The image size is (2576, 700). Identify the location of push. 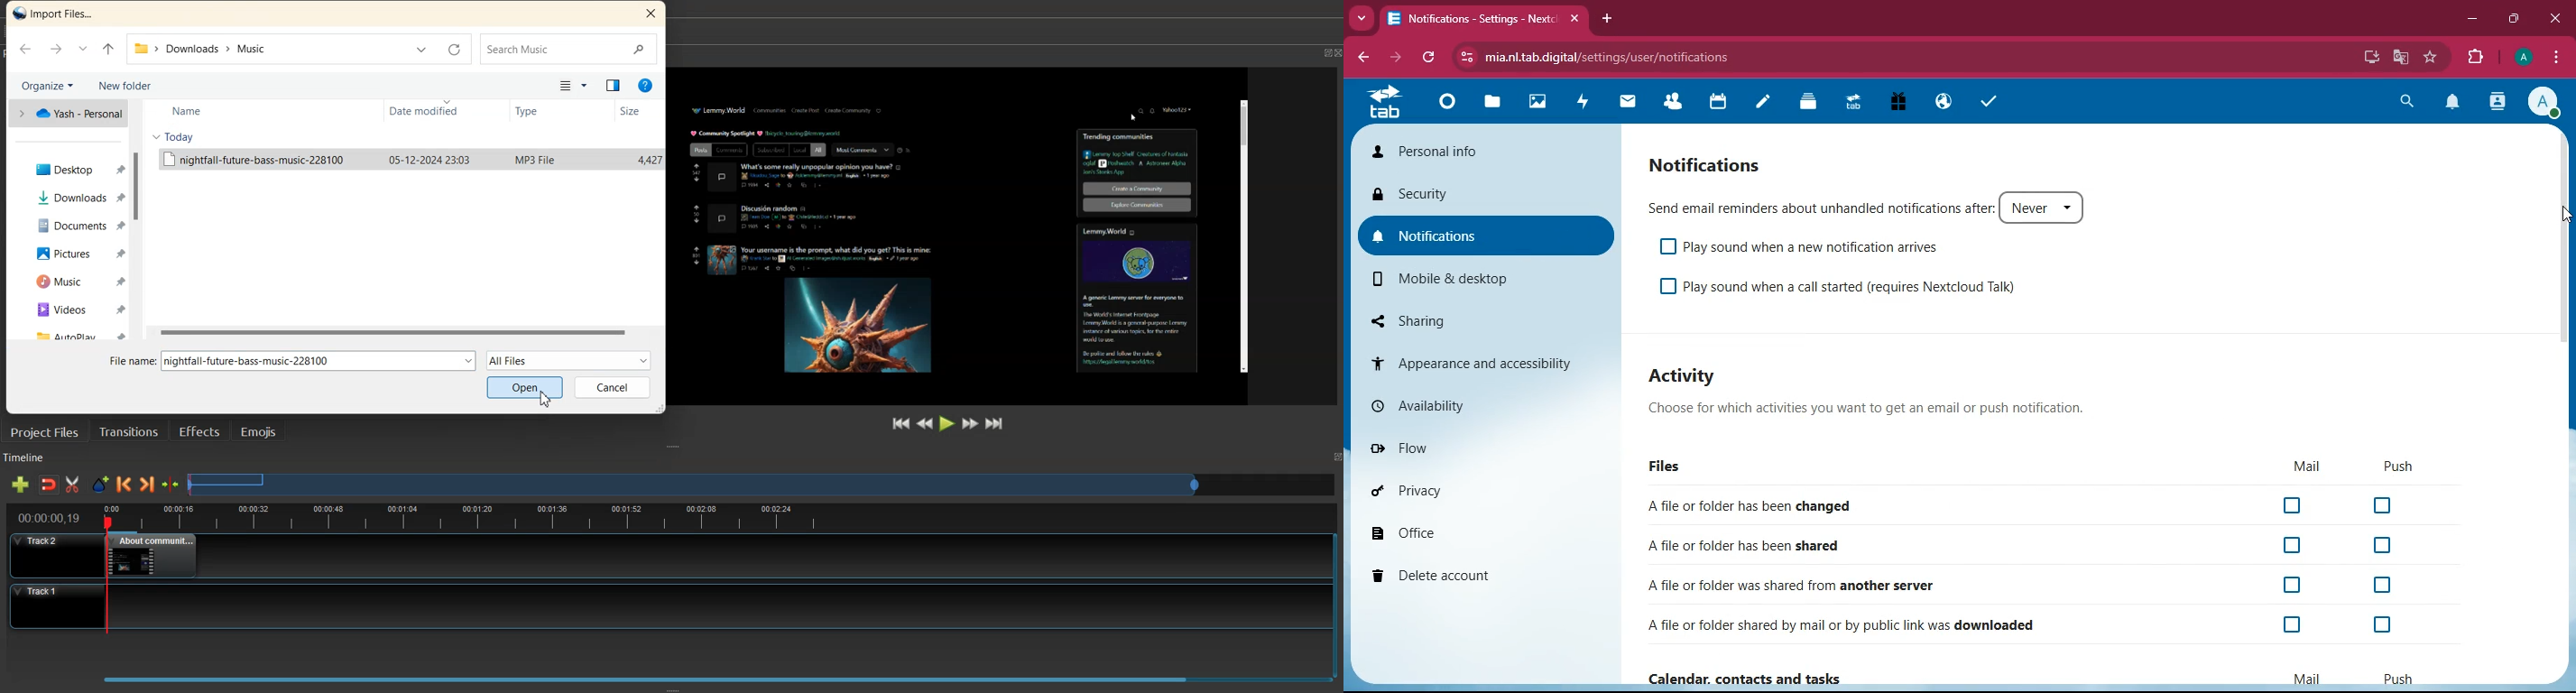
(2401, 467).